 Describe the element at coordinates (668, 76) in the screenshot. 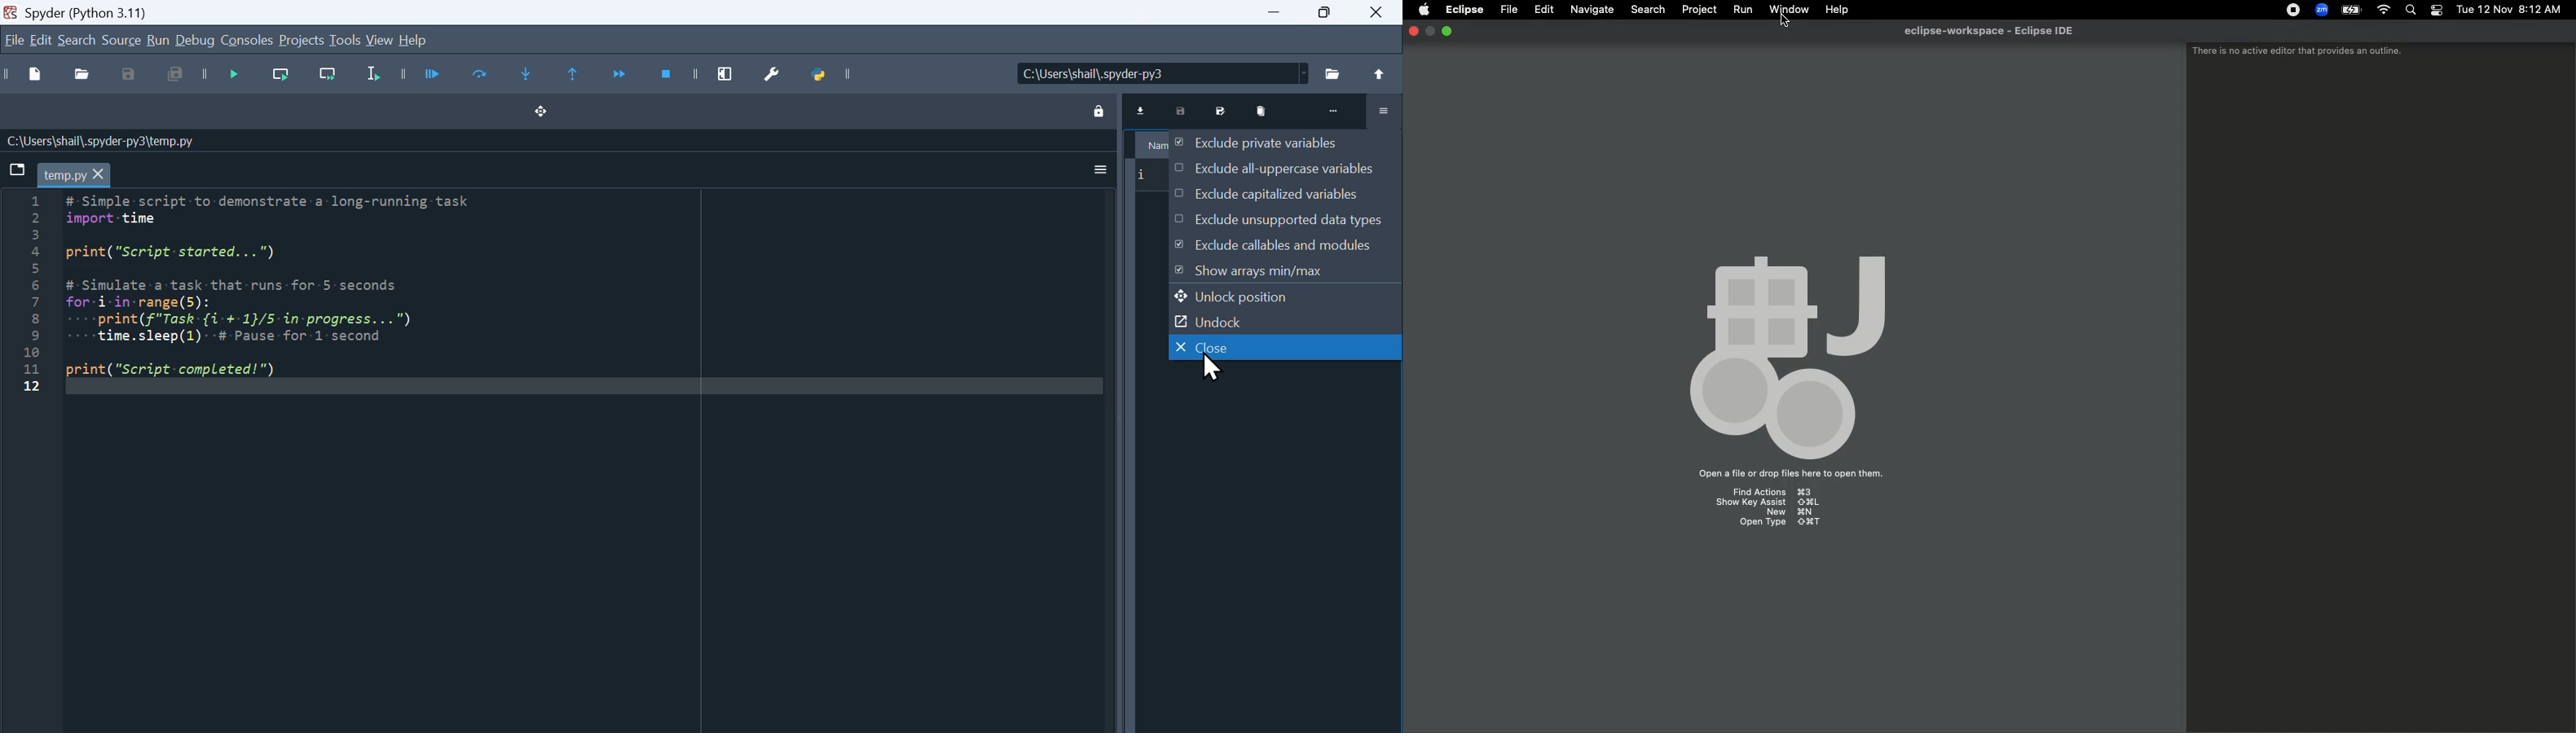

I see `Stop debugging` at that location.